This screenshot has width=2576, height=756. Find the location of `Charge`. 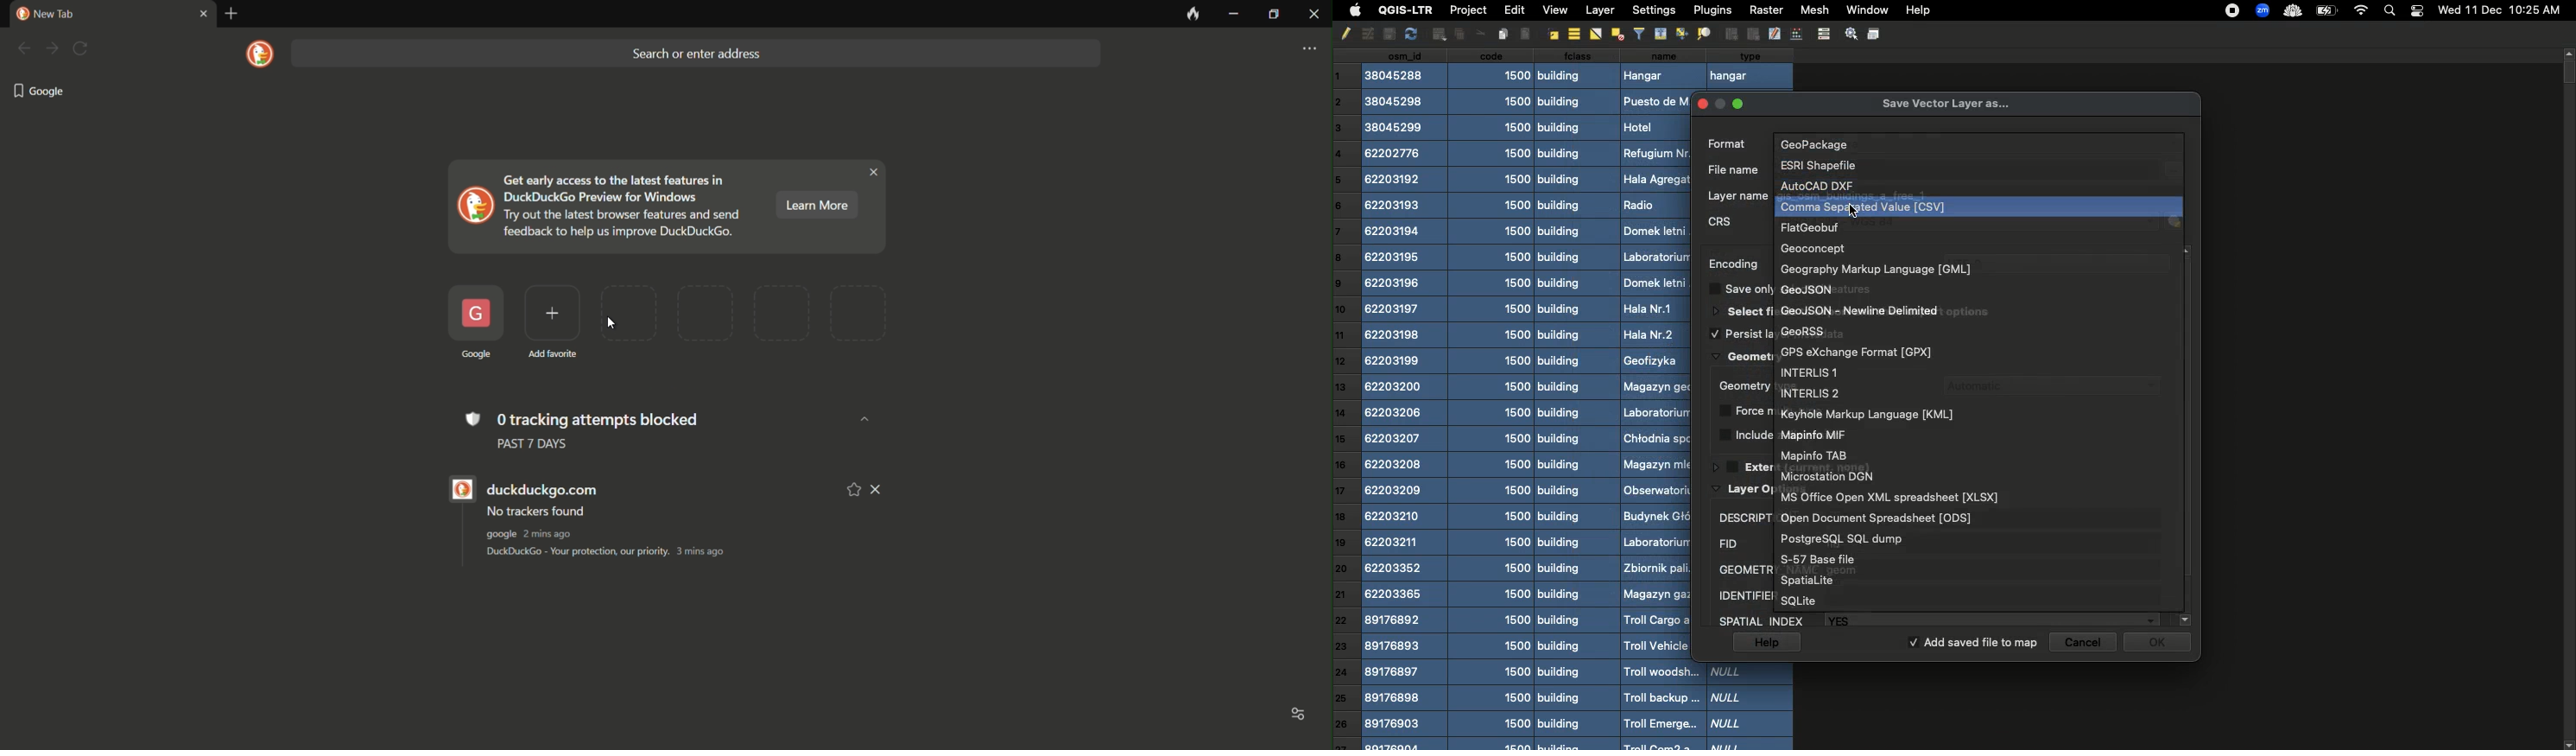

Charge is located at coordinates (2326, 11).